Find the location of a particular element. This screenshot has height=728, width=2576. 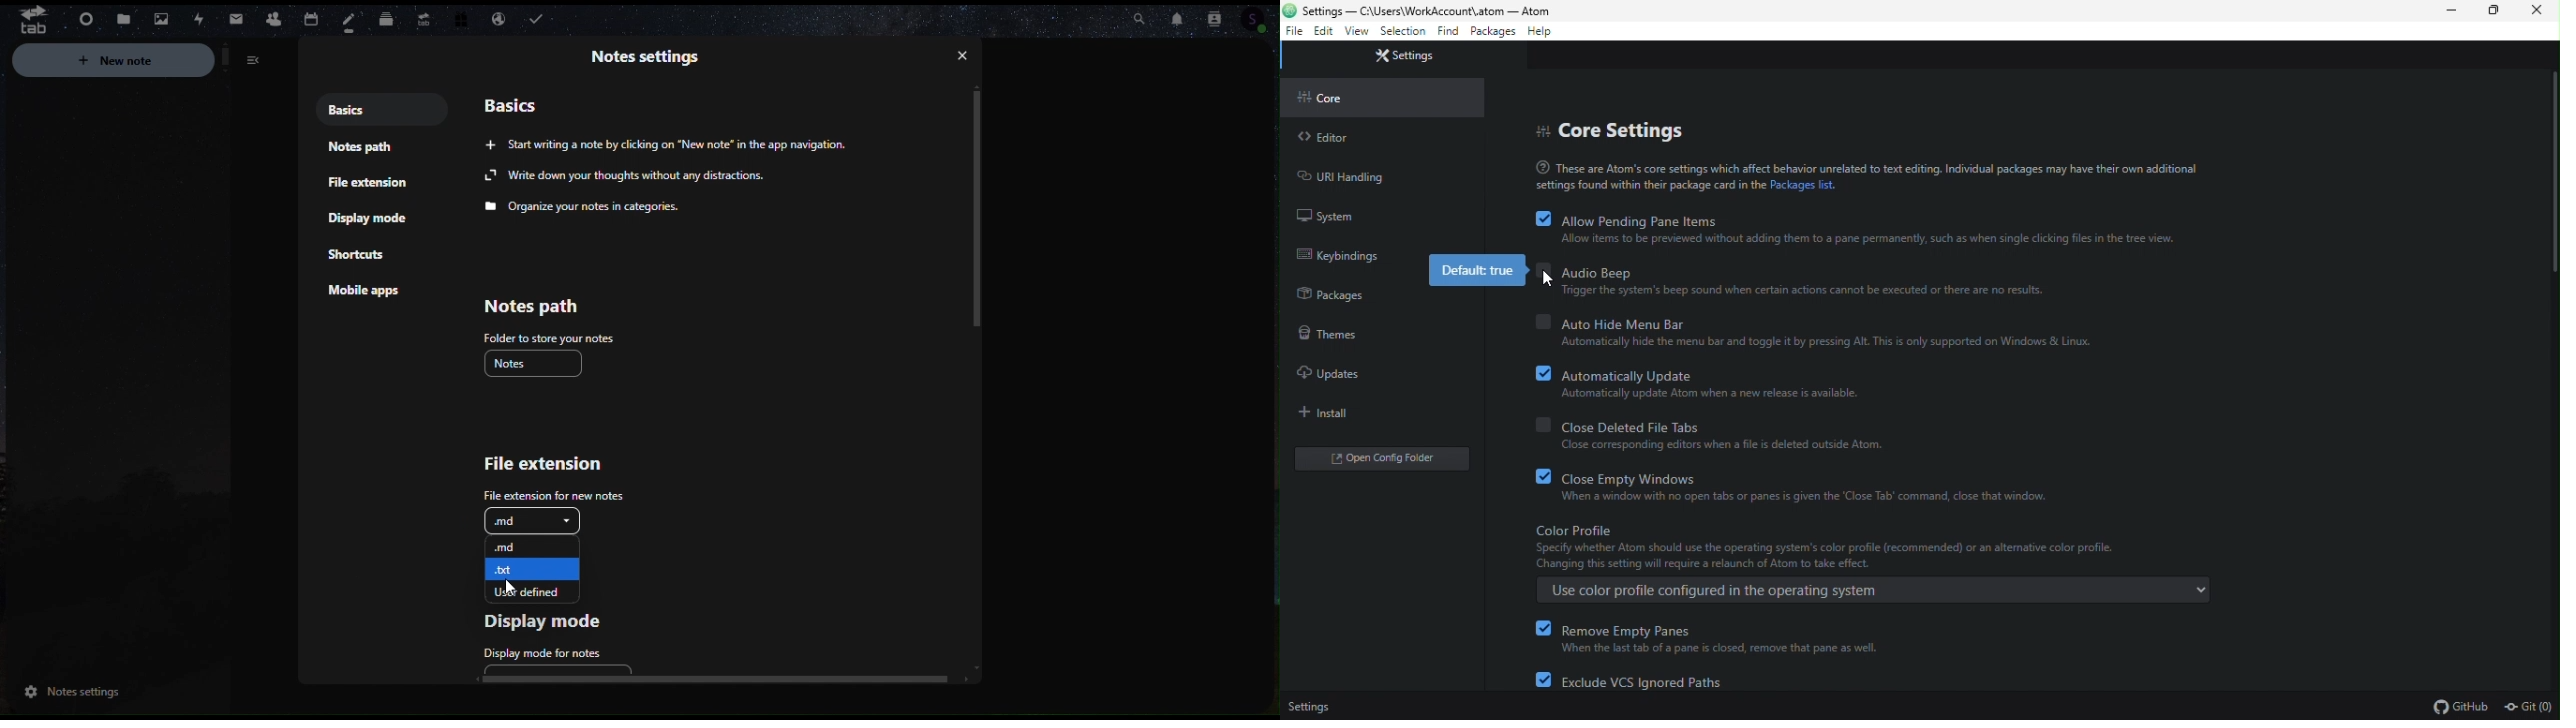

.md is located at coordinates (534, 545).